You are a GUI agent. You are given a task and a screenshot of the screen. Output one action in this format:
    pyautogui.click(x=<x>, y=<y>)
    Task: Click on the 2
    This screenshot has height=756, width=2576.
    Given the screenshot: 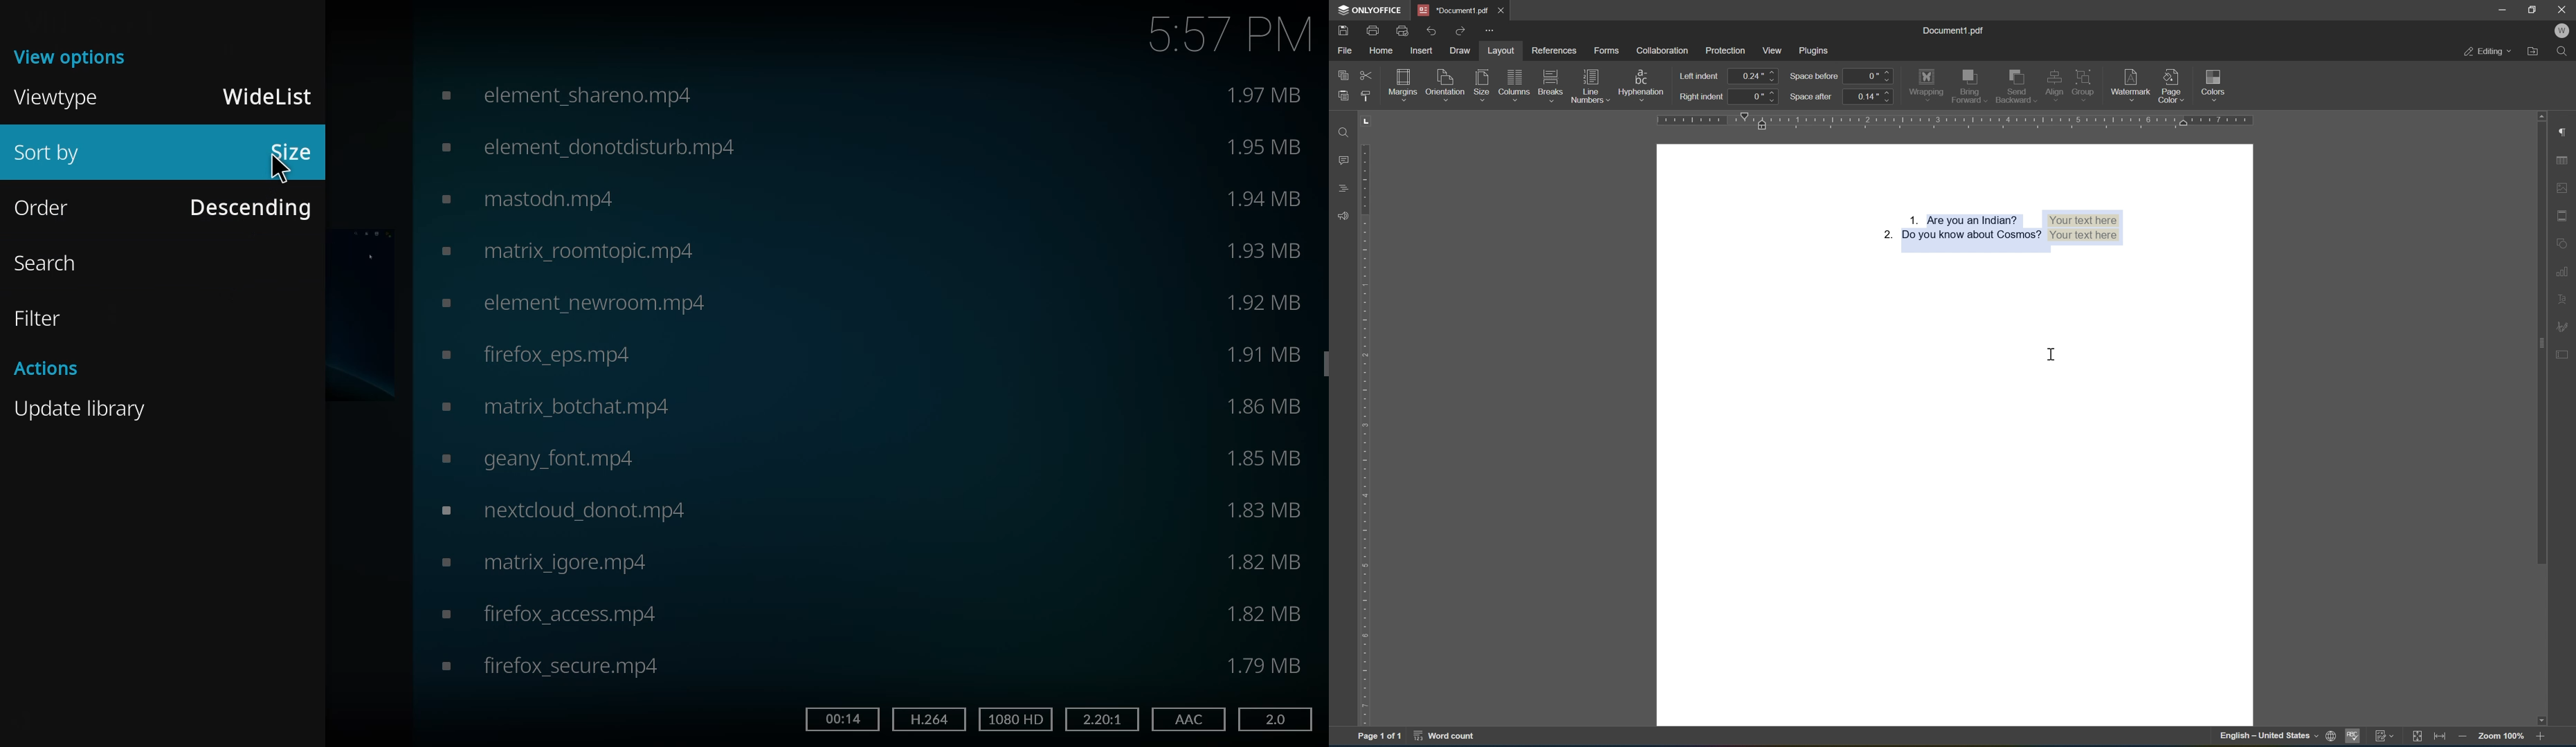 What is the action you would take?
    pyautogui.click(x=1099, y=718)
    